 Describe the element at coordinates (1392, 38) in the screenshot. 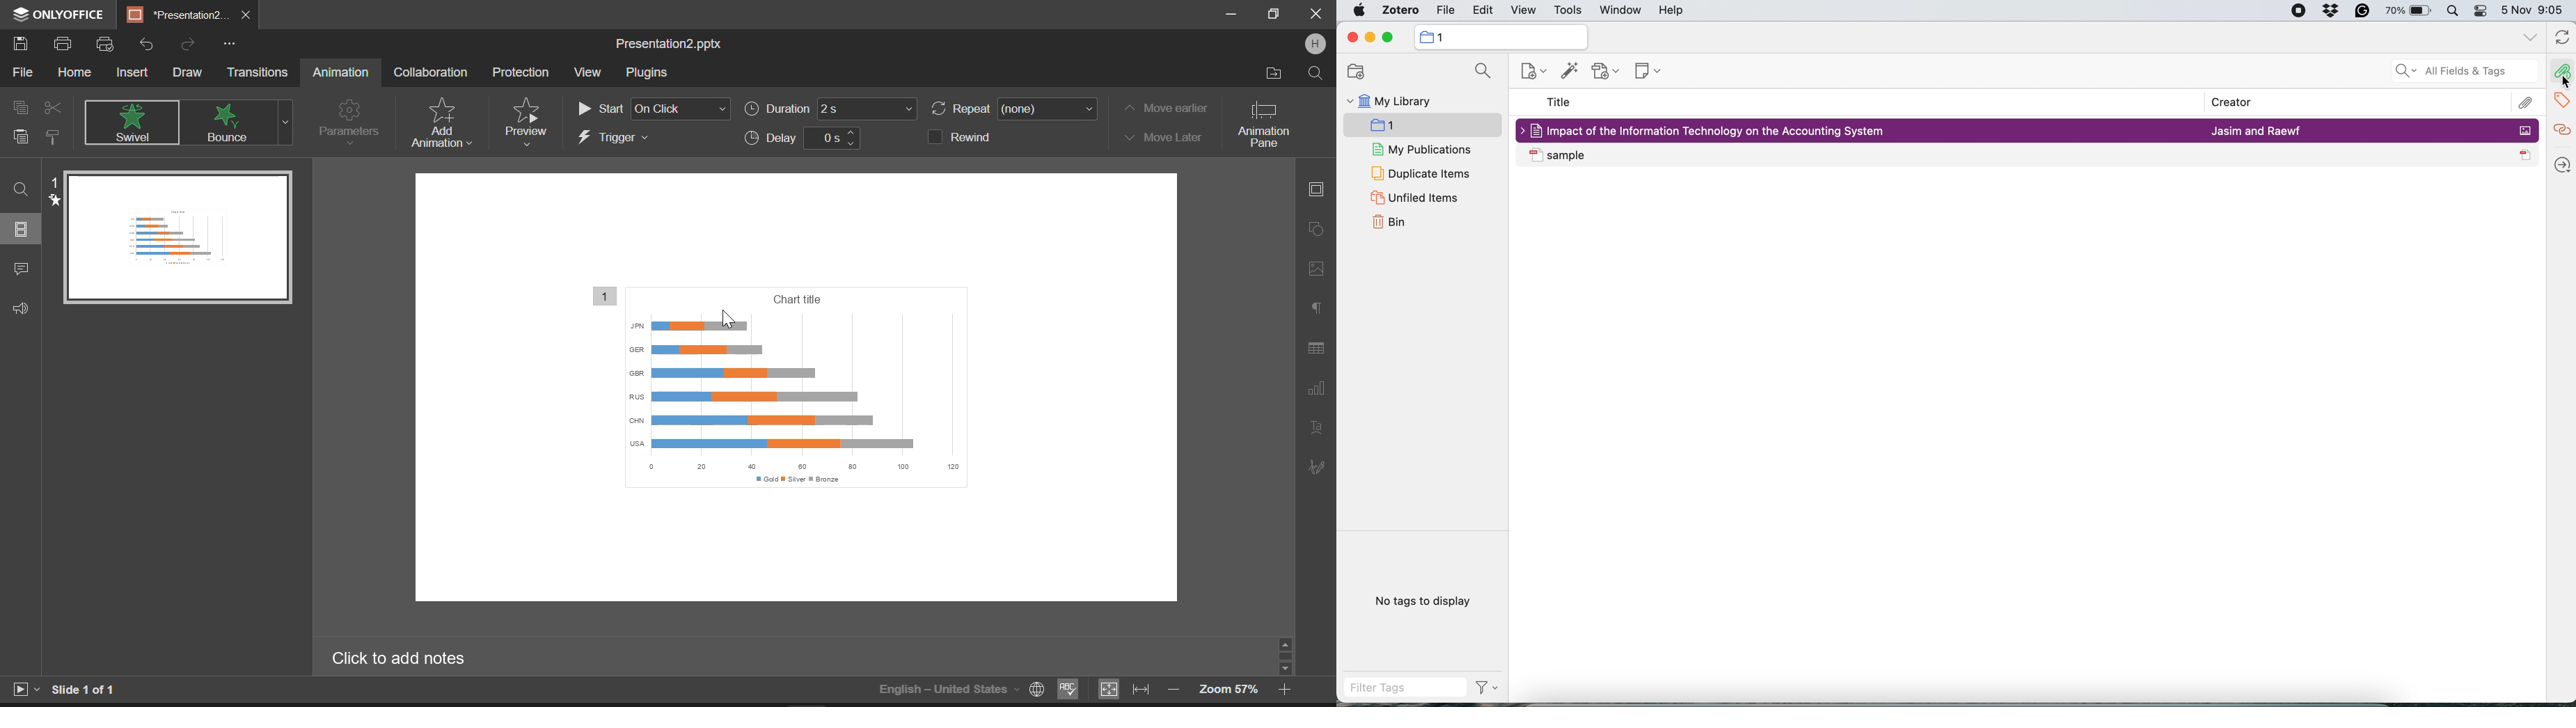

I see `maximise` at that location.